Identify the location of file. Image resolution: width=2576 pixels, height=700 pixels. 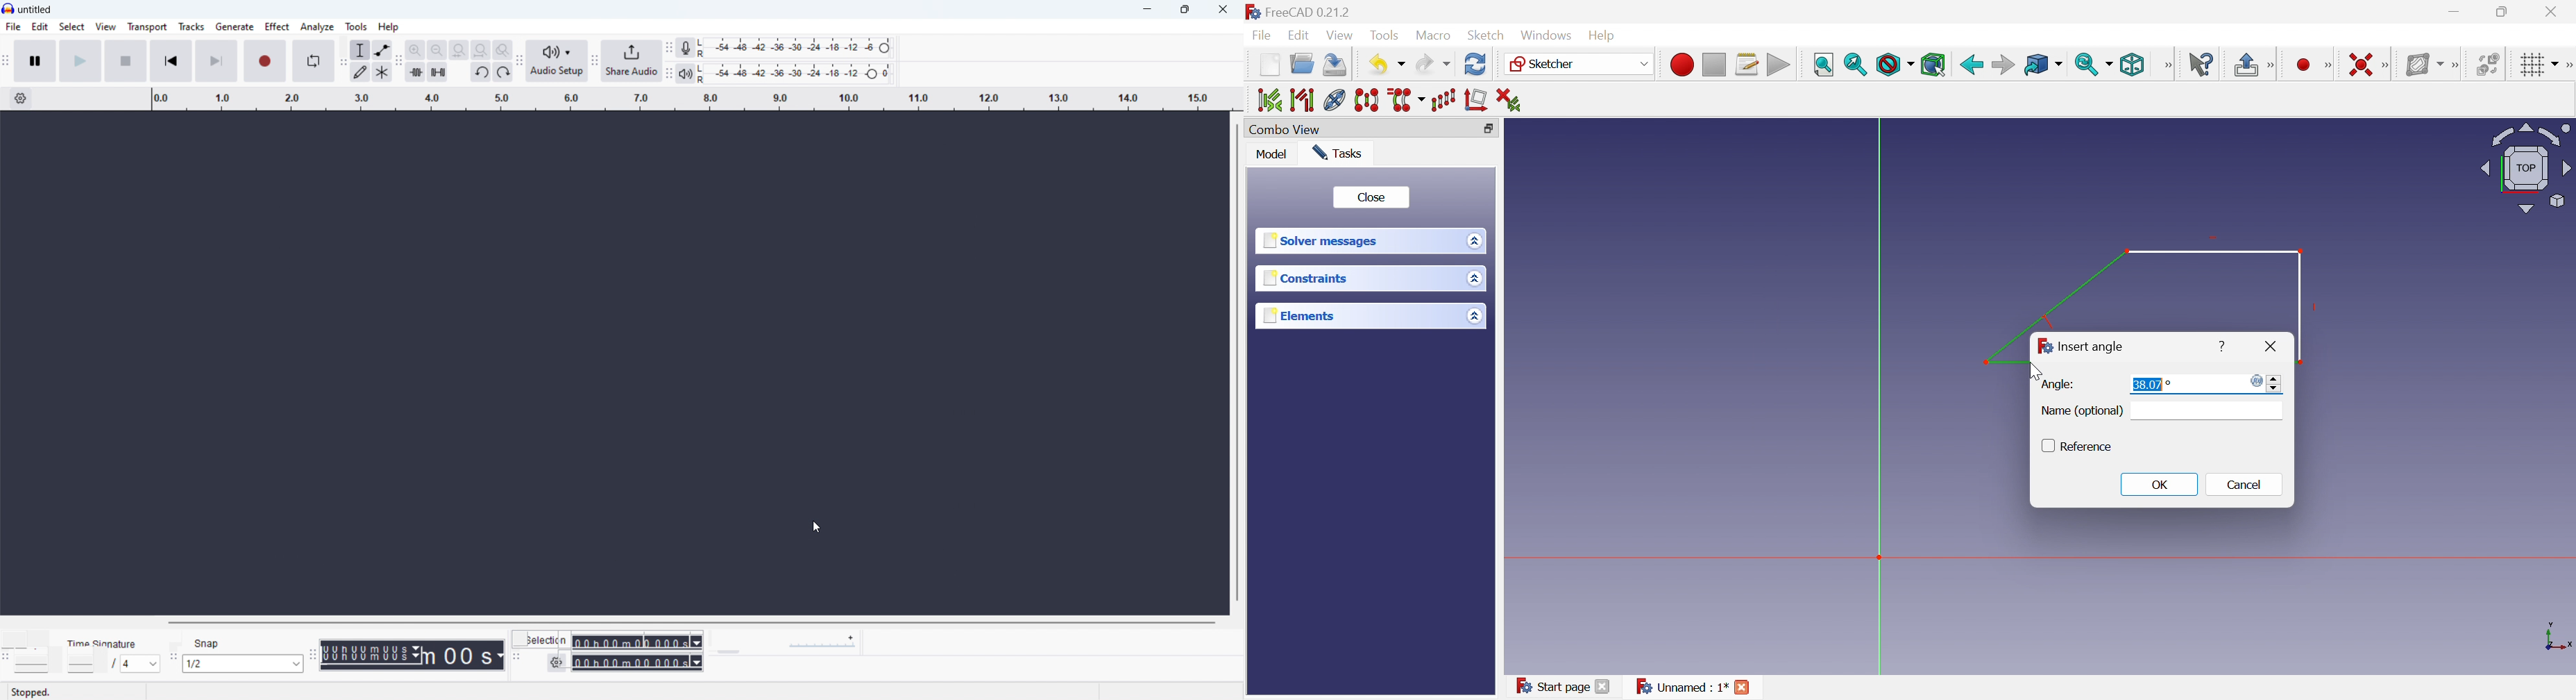
(14, 27).